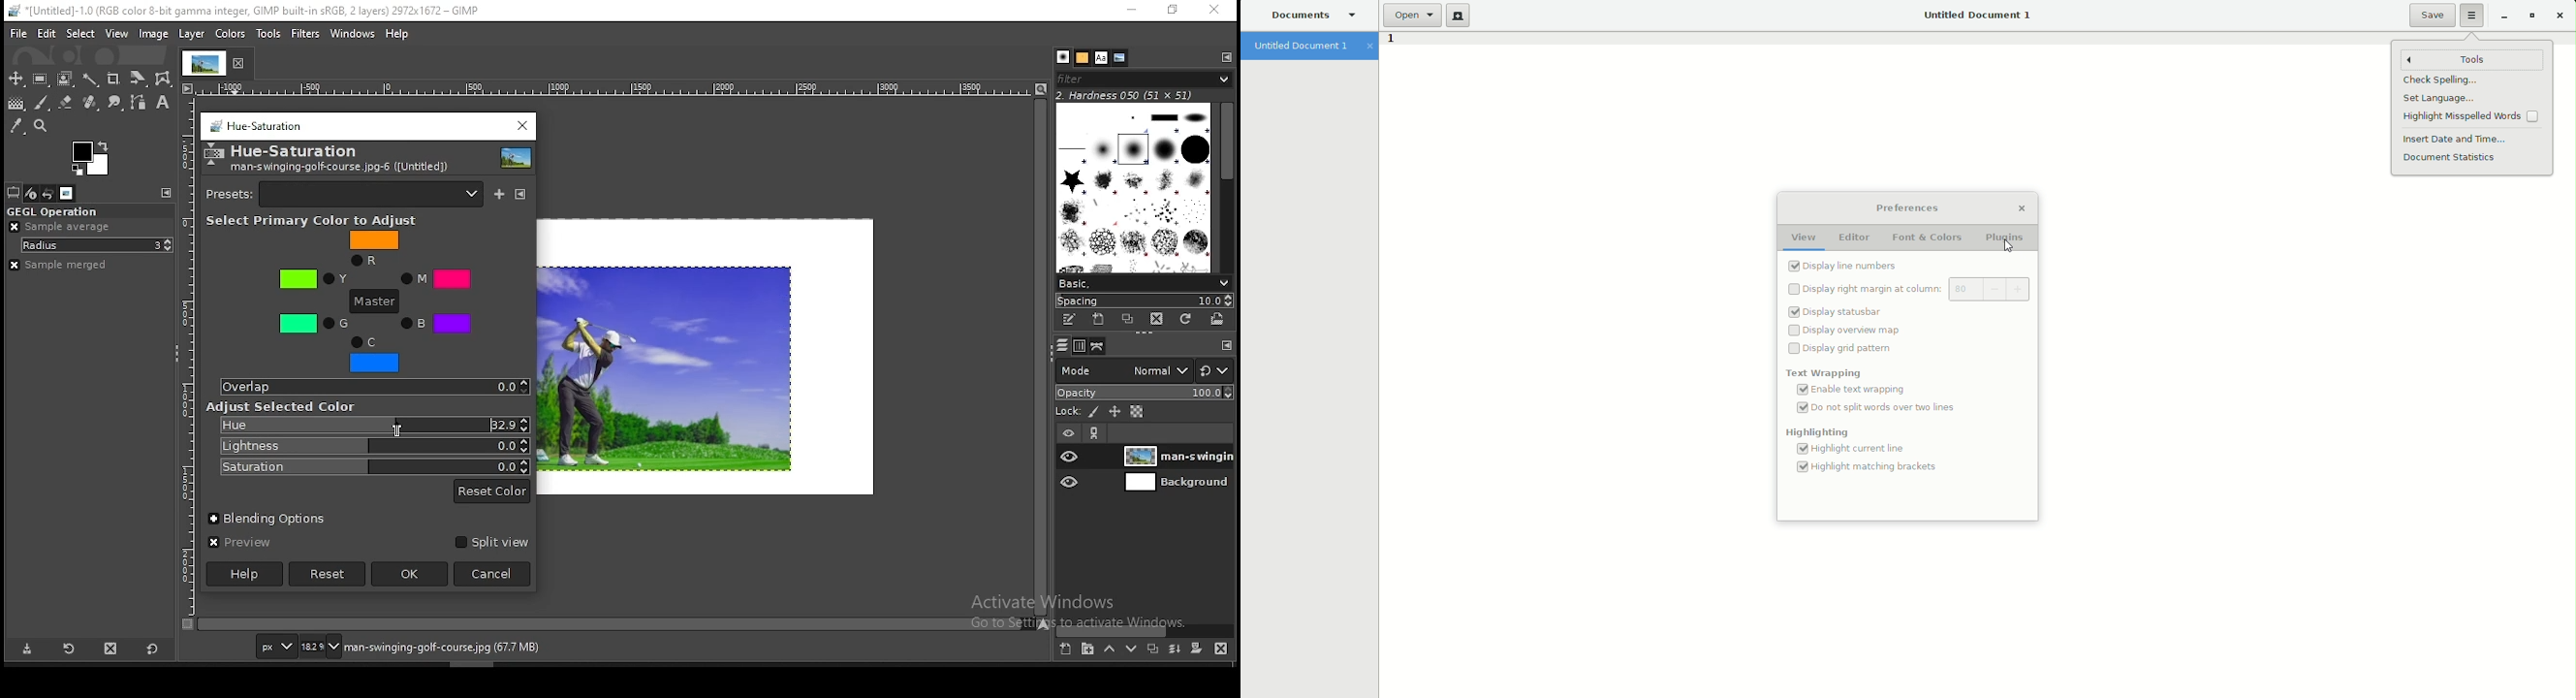  Describe the element at coordinates (372, 425) in the screenshot. I see `hue` at that location.